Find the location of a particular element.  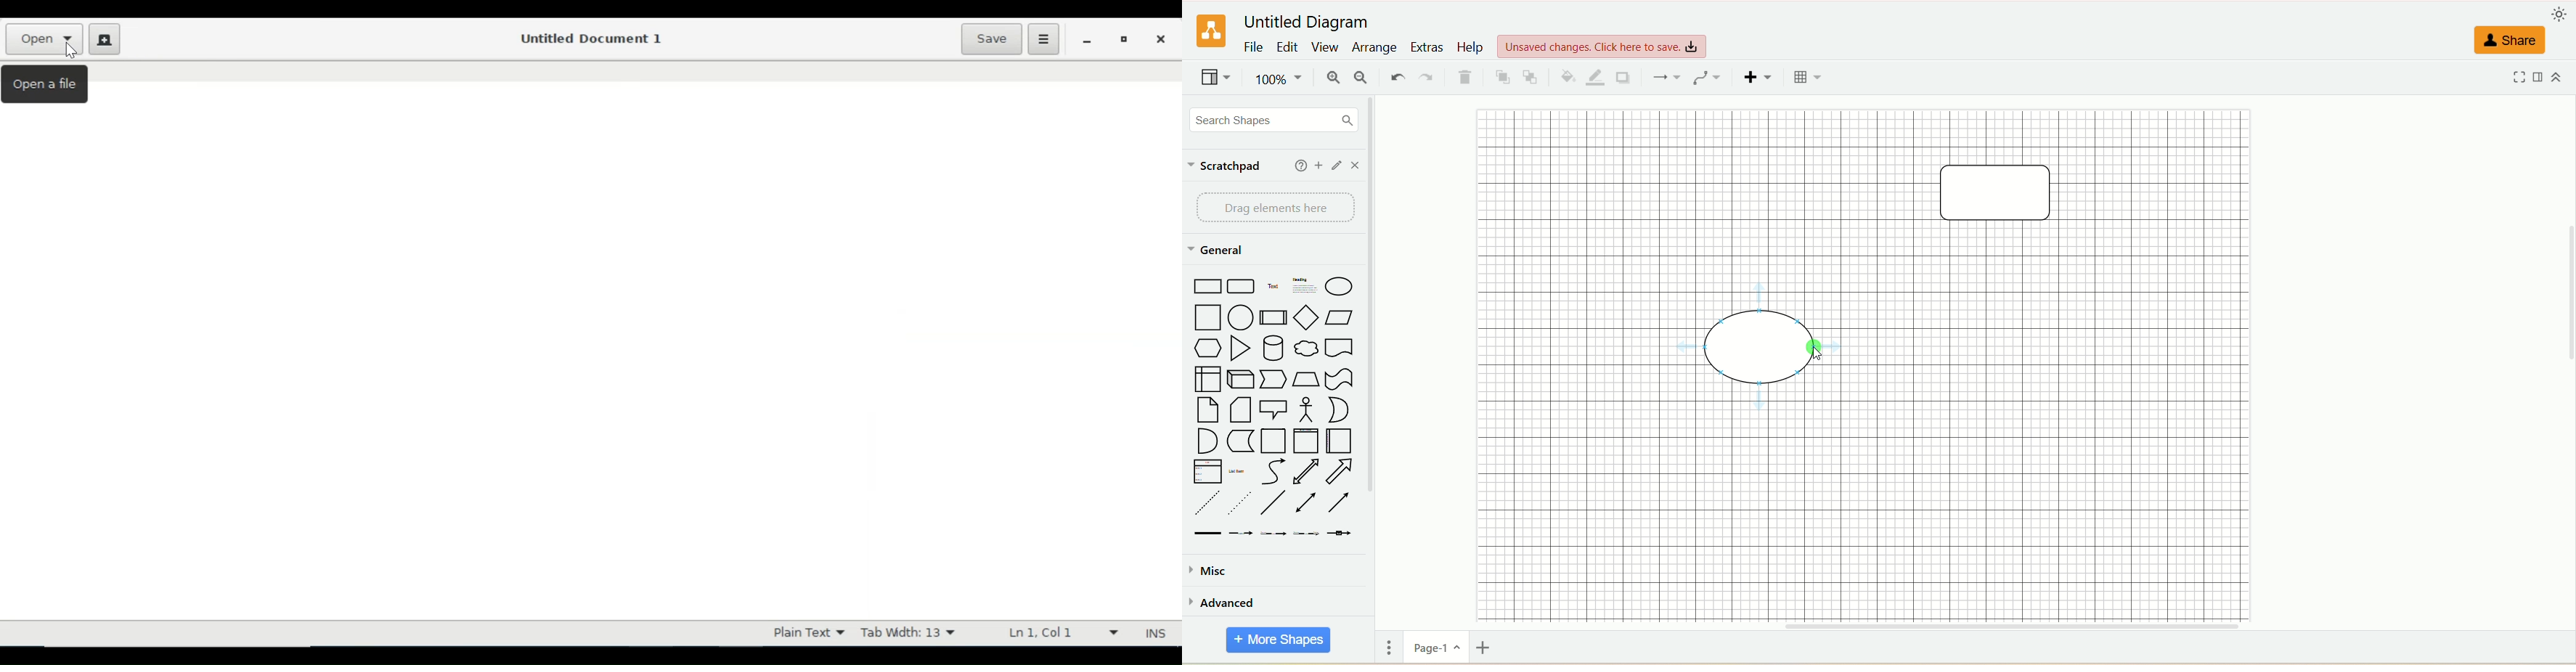

view is located at coordinates (1216, 79).